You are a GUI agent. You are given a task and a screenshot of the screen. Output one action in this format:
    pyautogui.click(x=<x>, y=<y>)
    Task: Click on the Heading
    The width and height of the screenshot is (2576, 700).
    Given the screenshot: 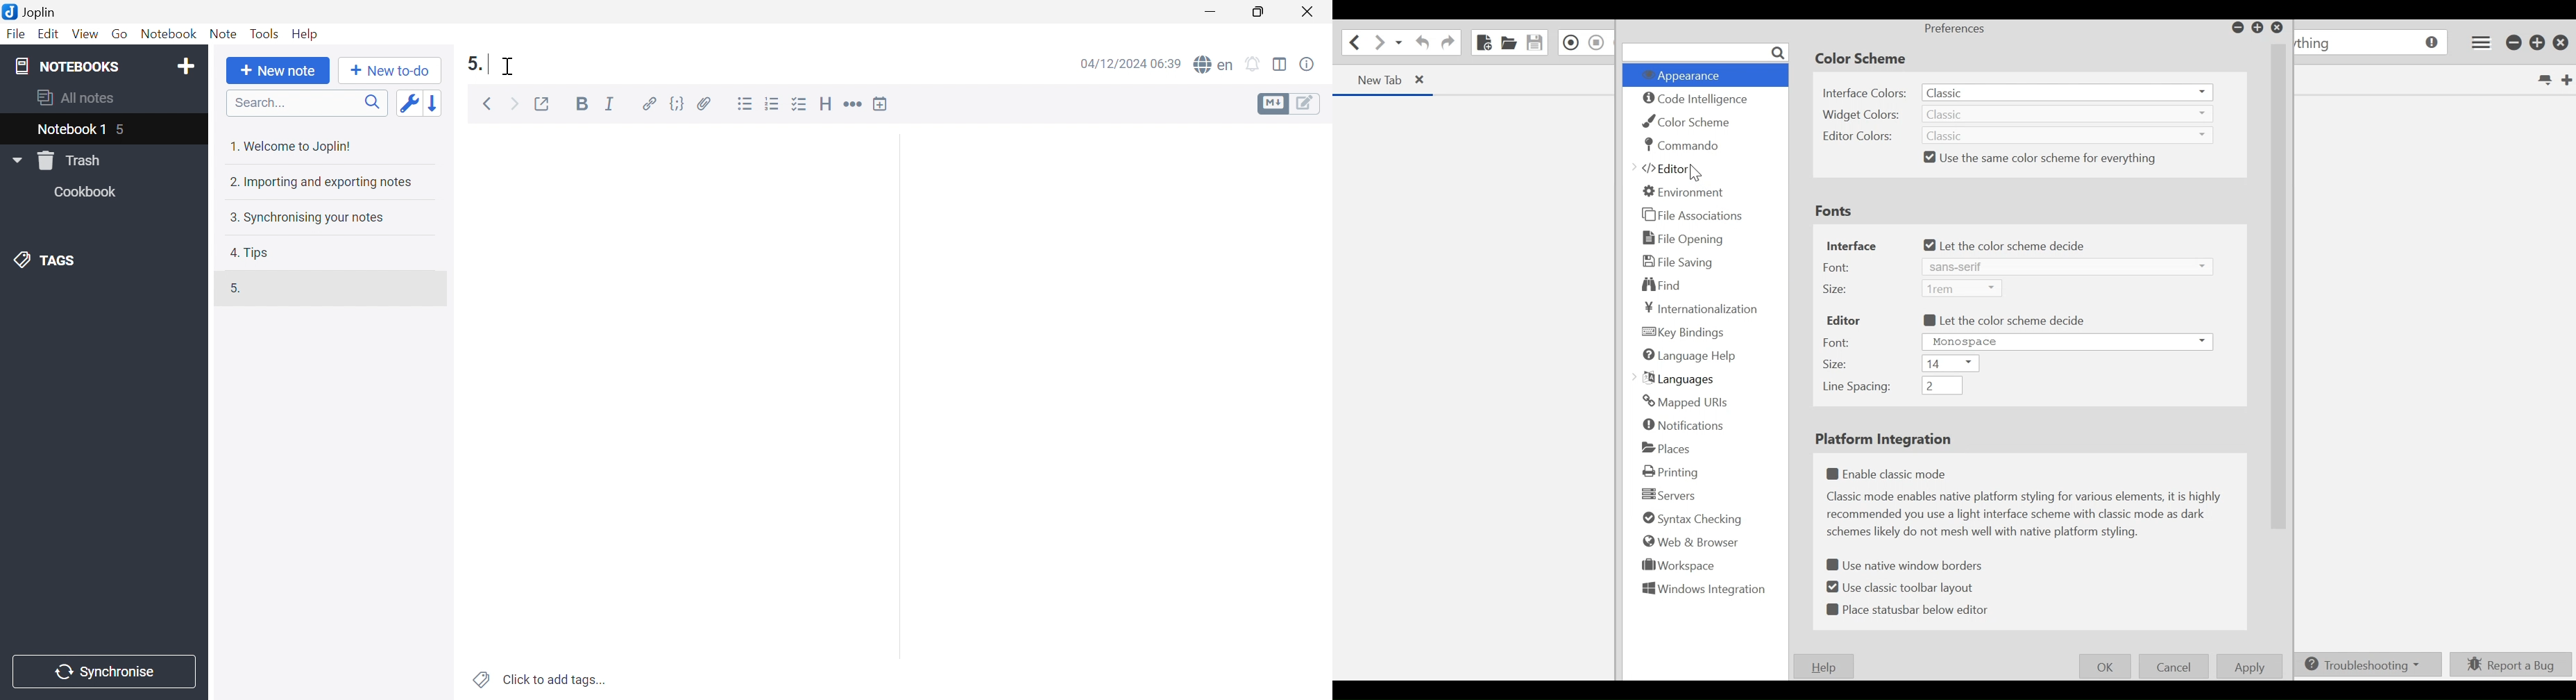 What is the action you would take?
    pyautogui.click(x=828, y=103)
    